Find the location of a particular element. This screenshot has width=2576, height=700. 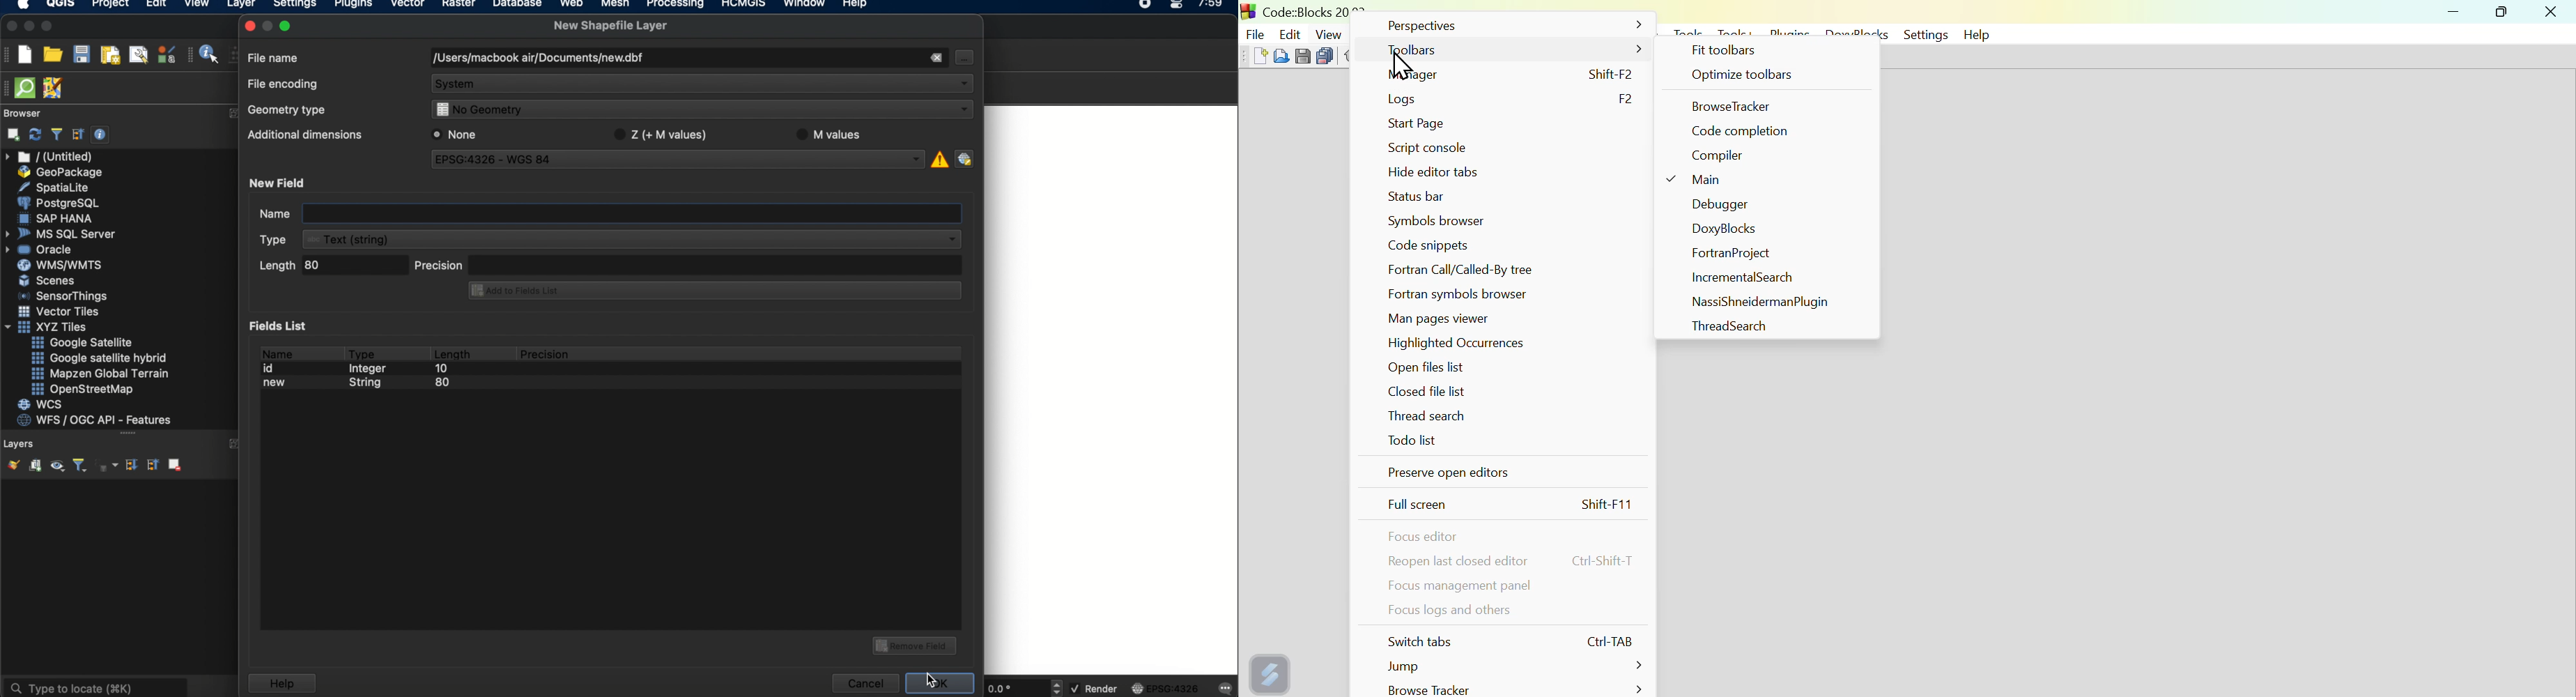

Main is located at coordinates (1702, 183).